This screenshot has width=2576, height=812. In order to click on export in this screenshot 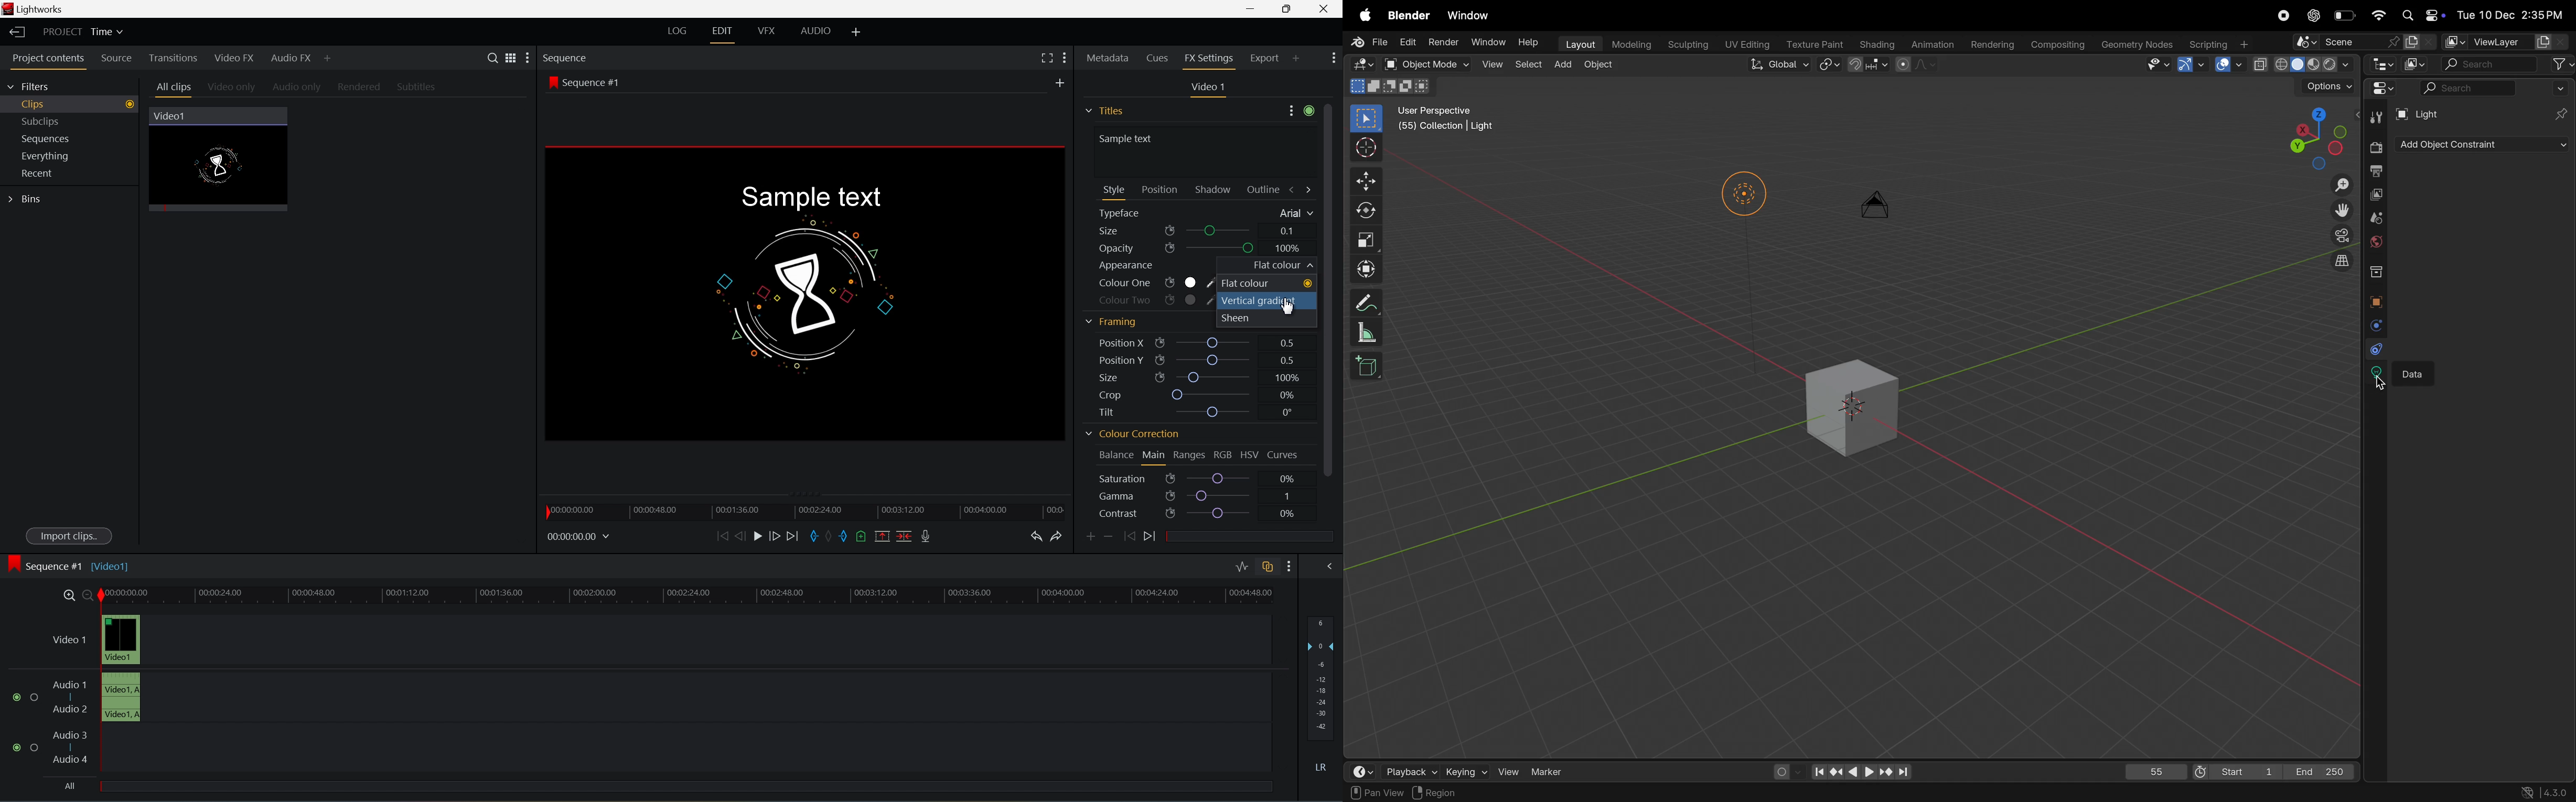, I will do `click(1274, 57)`.